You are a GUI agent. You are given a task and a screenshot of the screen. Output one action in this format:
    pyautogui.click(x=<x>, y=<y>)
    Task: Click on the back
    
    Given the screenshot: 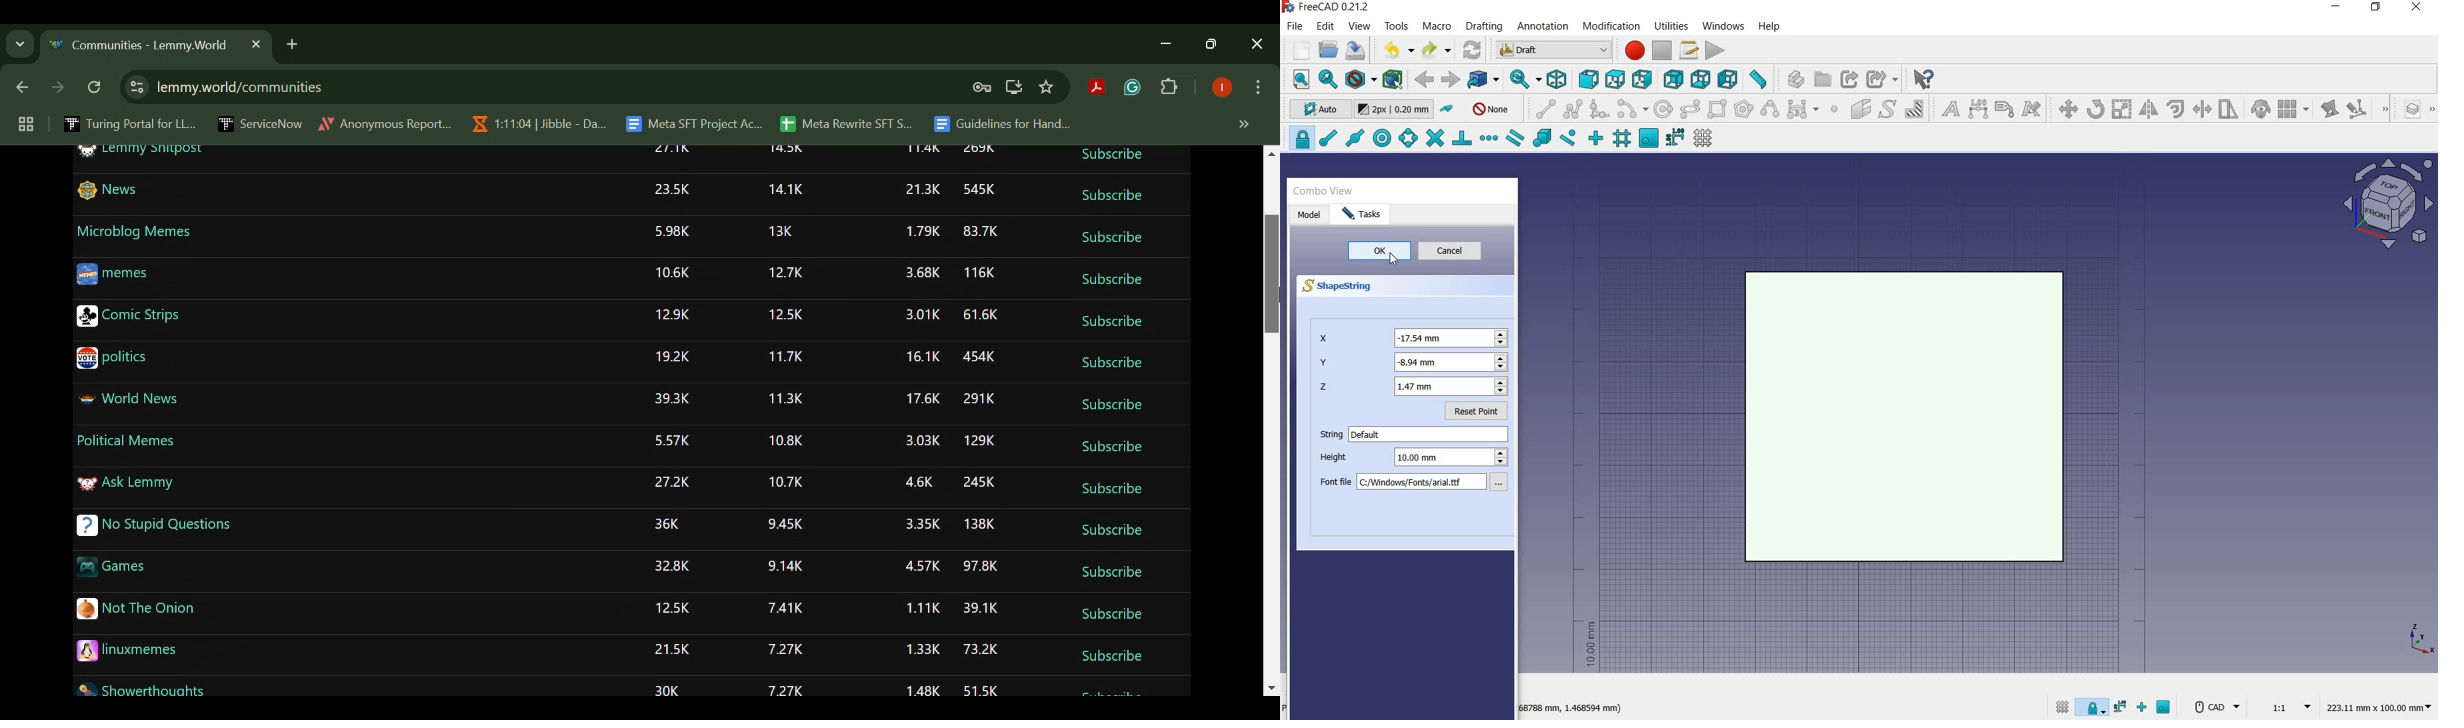 What is the action you would take?
    pyautogui.click(x=1426, y=79)
    